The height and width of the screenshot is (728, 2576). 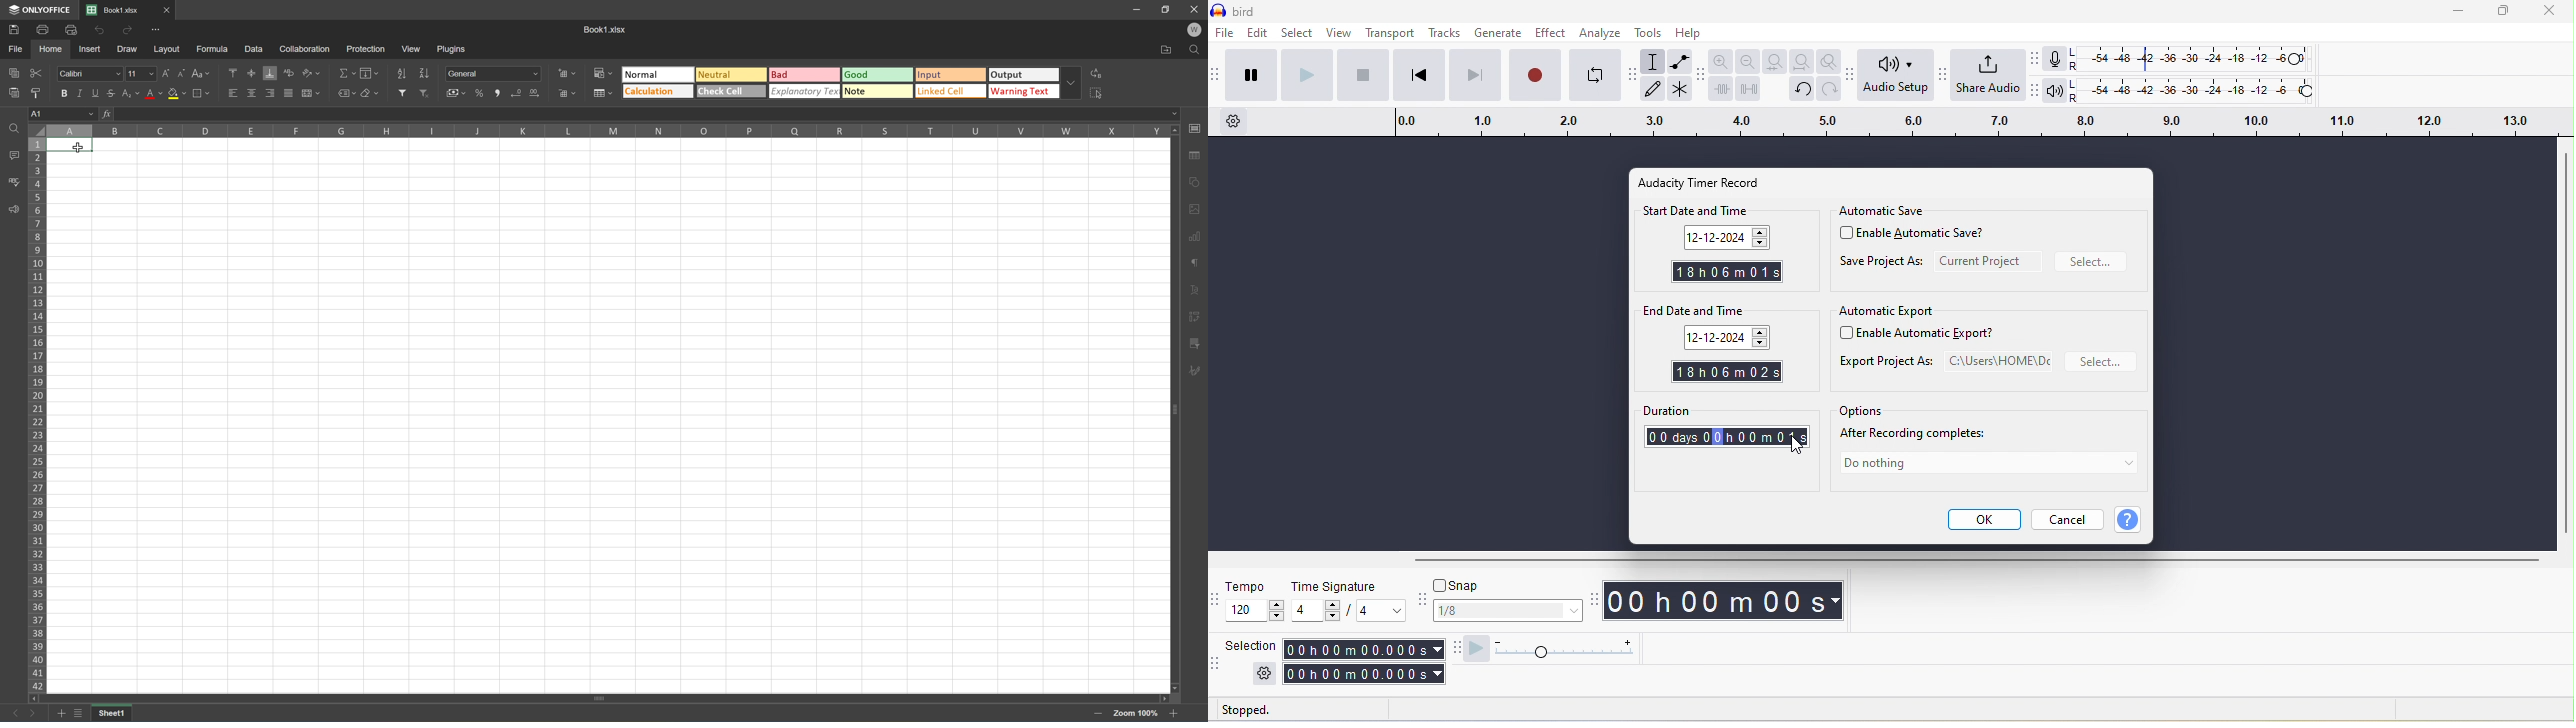 What do you see at coordinates (1696, 34) in the screenshot?
I see `help` at bounding box center [1696, 34].